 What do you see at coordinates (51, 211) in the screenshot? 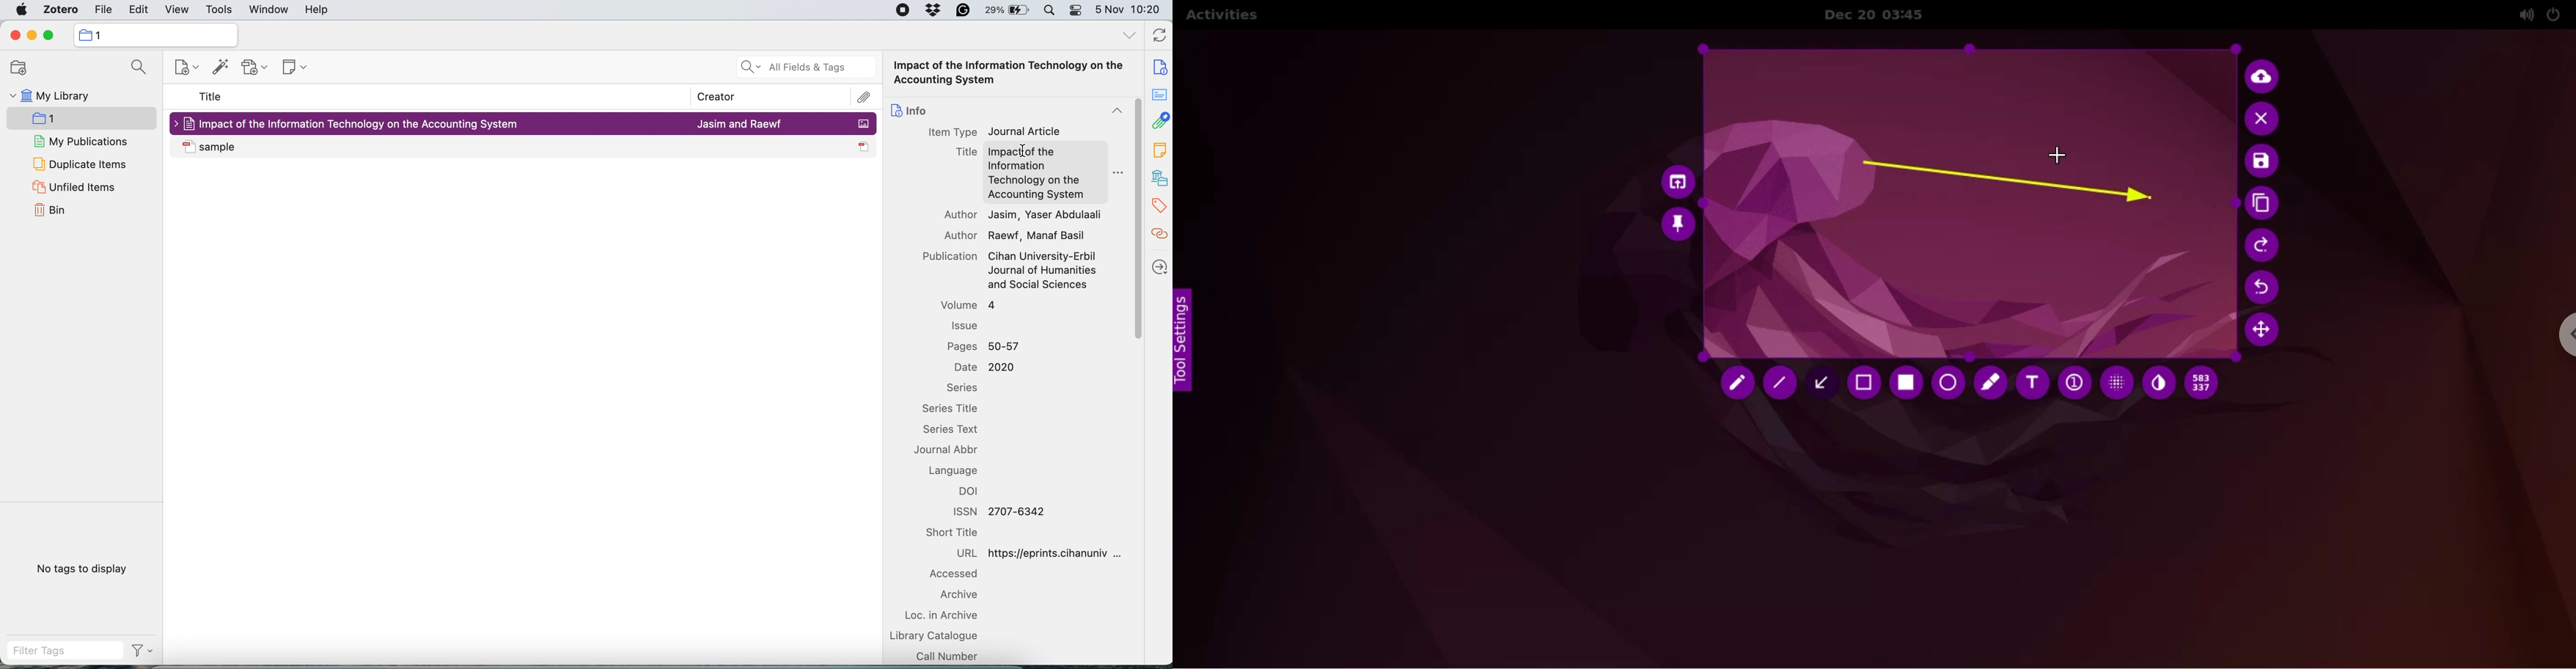
I see `bin` at bounding box center [51, 211].